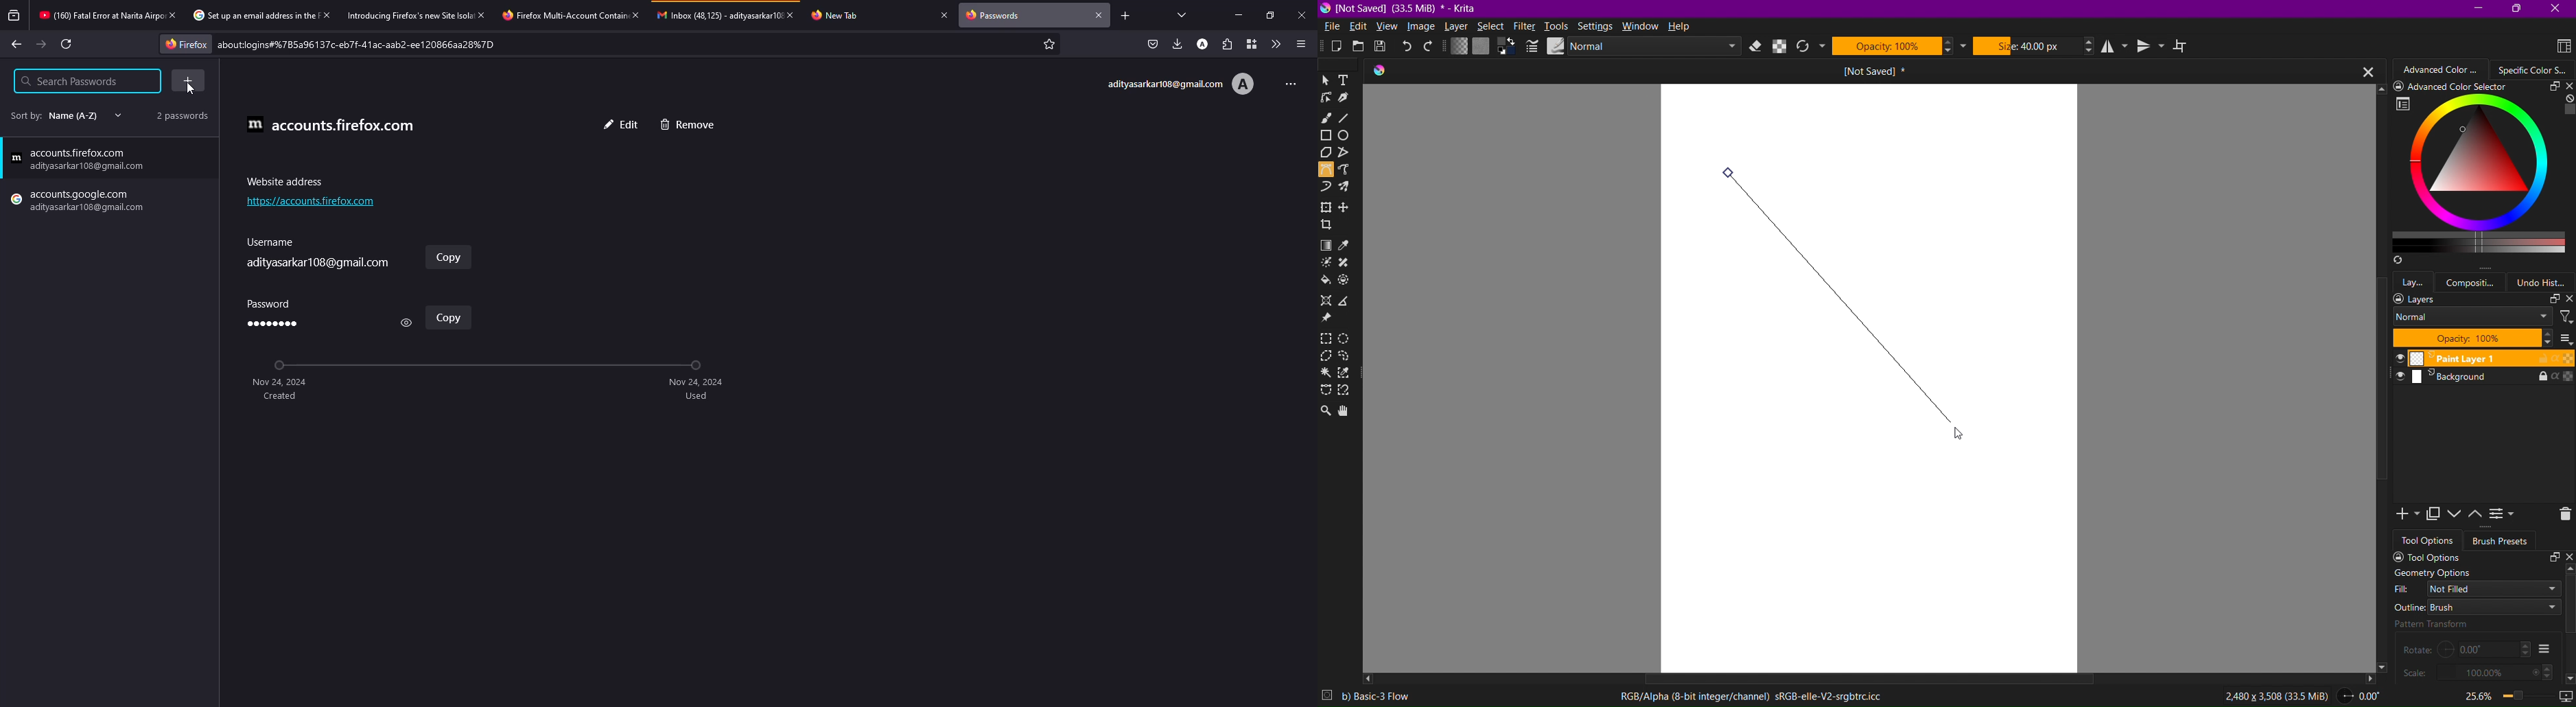  I want to click on add, so click(188, 80).